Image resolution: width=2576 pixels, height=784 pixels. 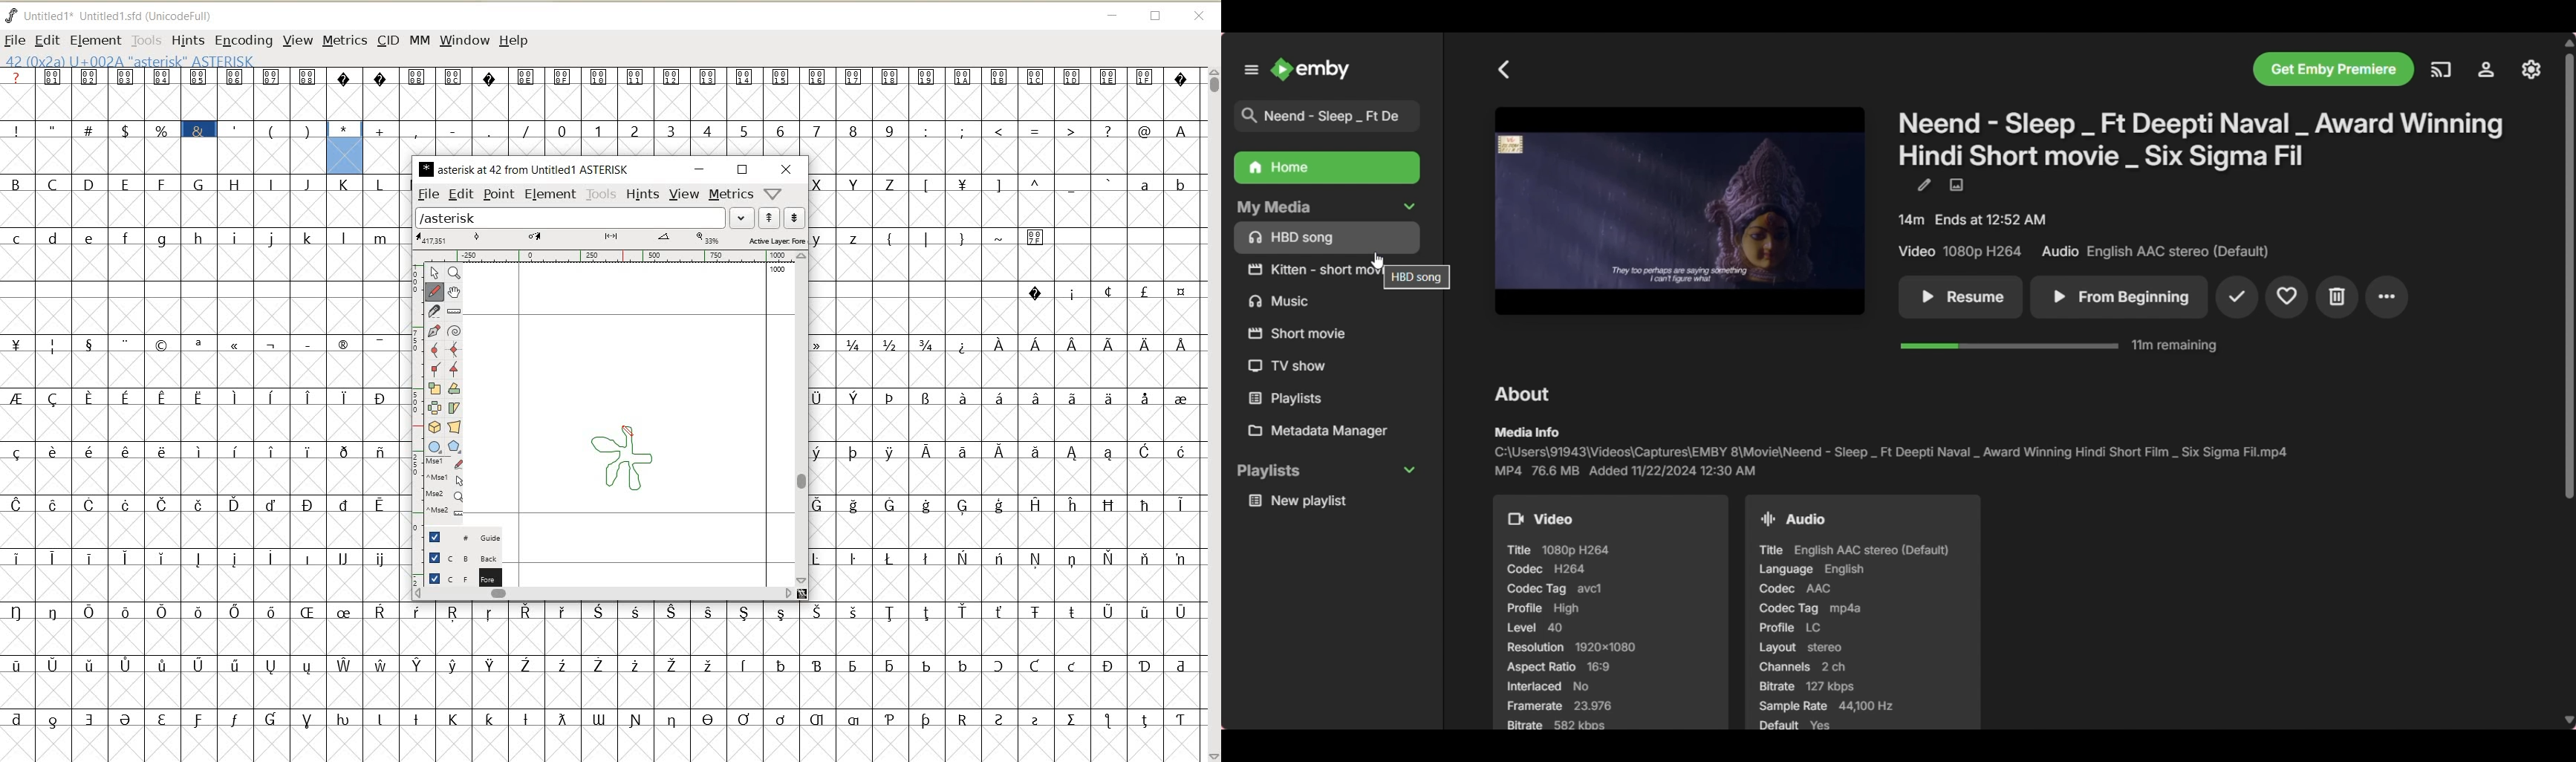 I want to click on GUIDE, so click(x=459, y=535).